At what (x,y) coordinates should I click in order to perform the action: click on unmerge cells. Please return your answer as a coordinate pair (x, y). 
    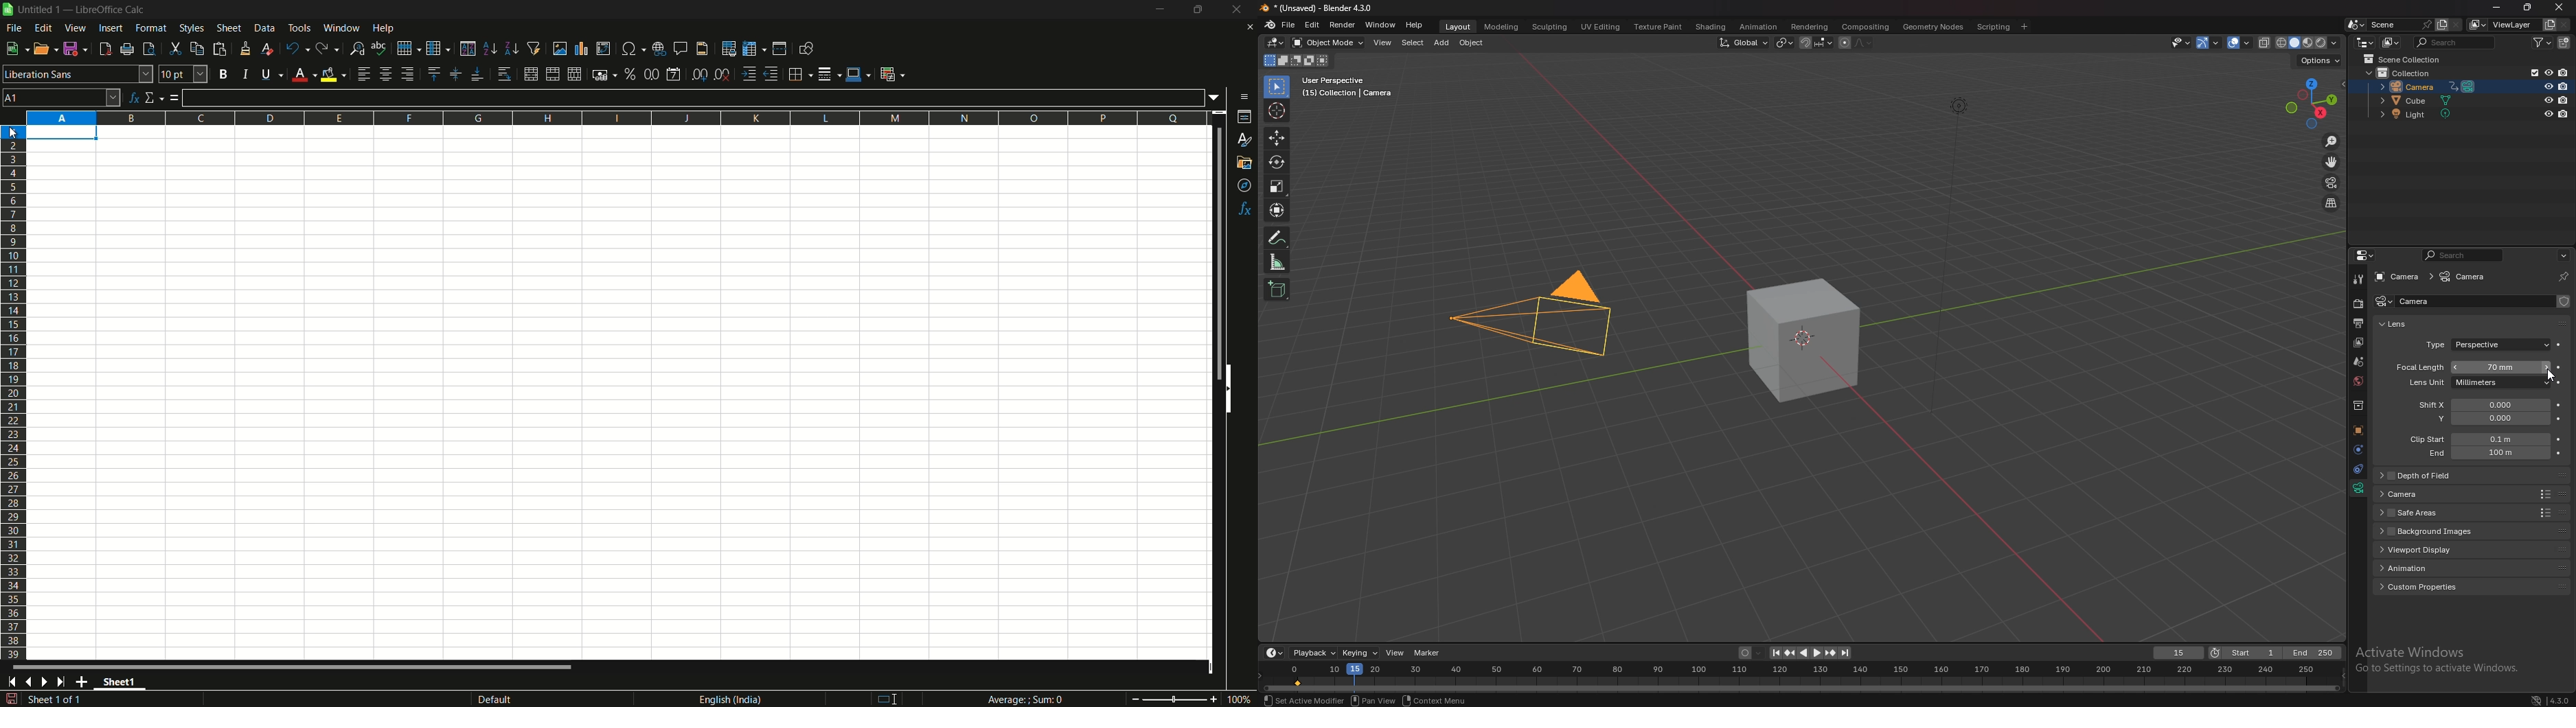
    Looking at the image, I should click on (575, 74).